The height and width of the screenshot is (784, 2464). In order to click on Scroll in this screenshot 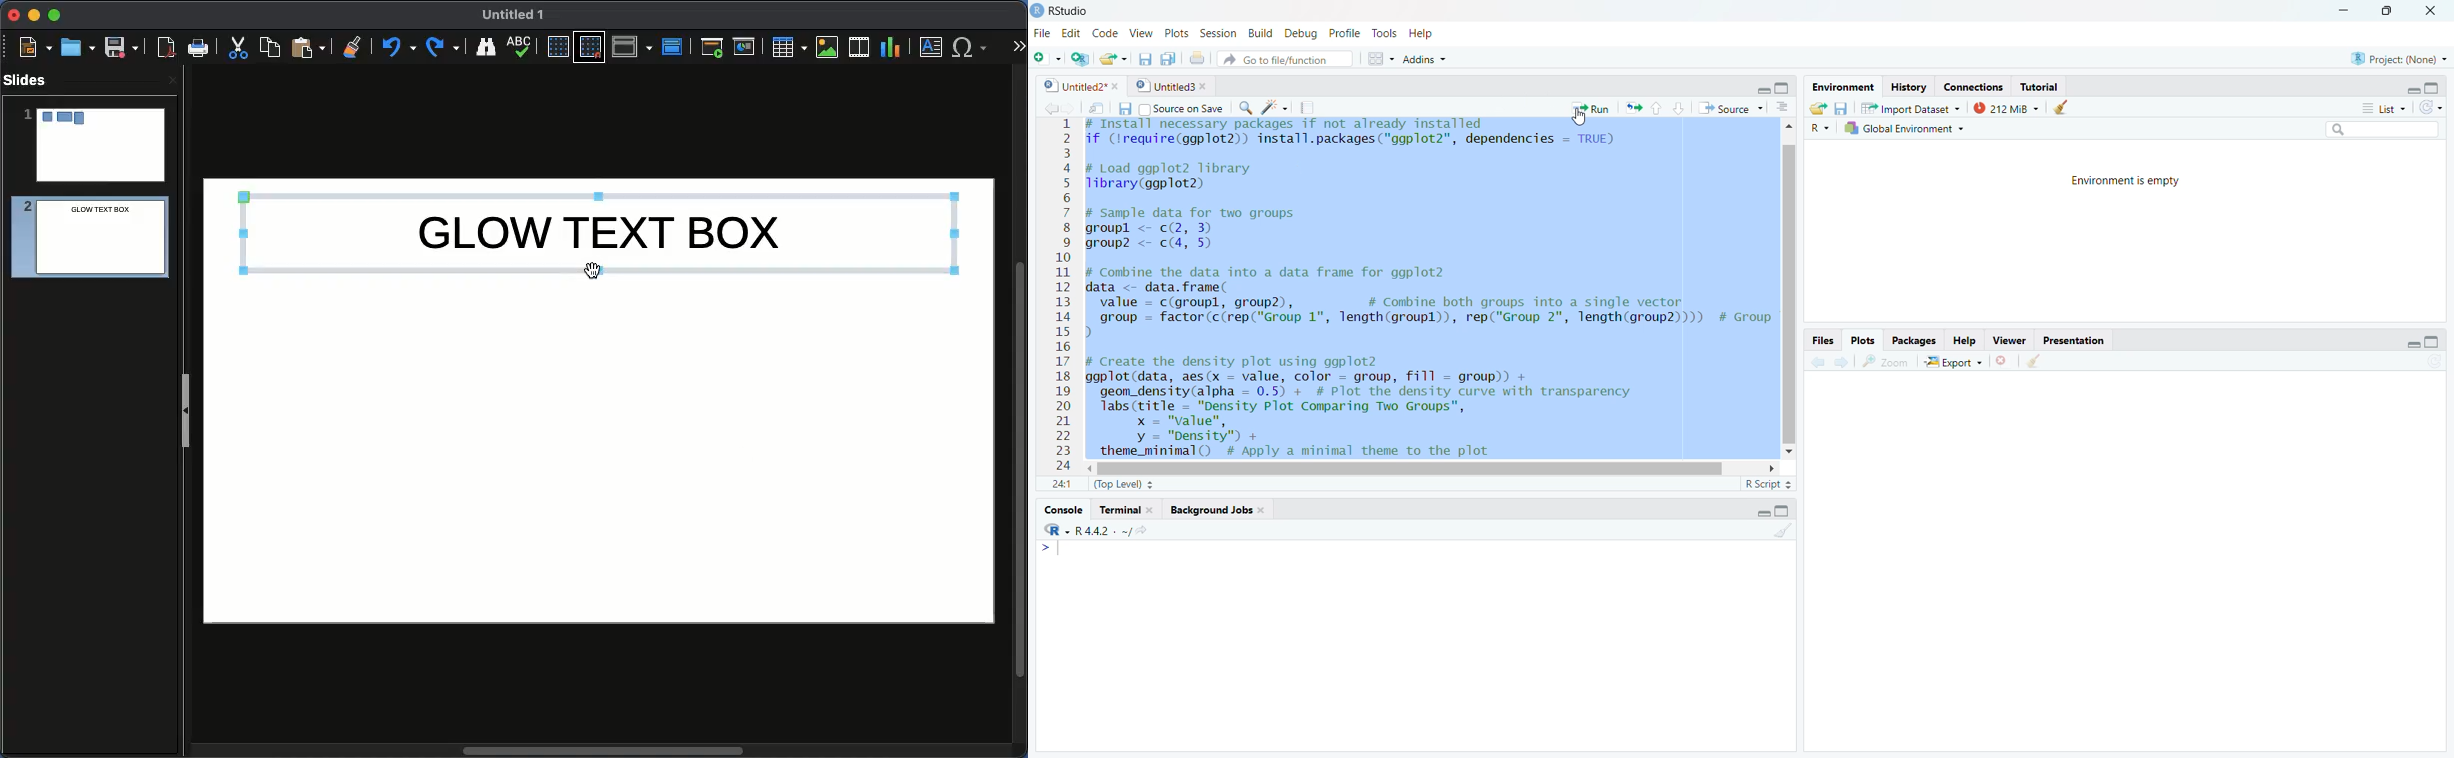, I will do `click(599, 752)`.